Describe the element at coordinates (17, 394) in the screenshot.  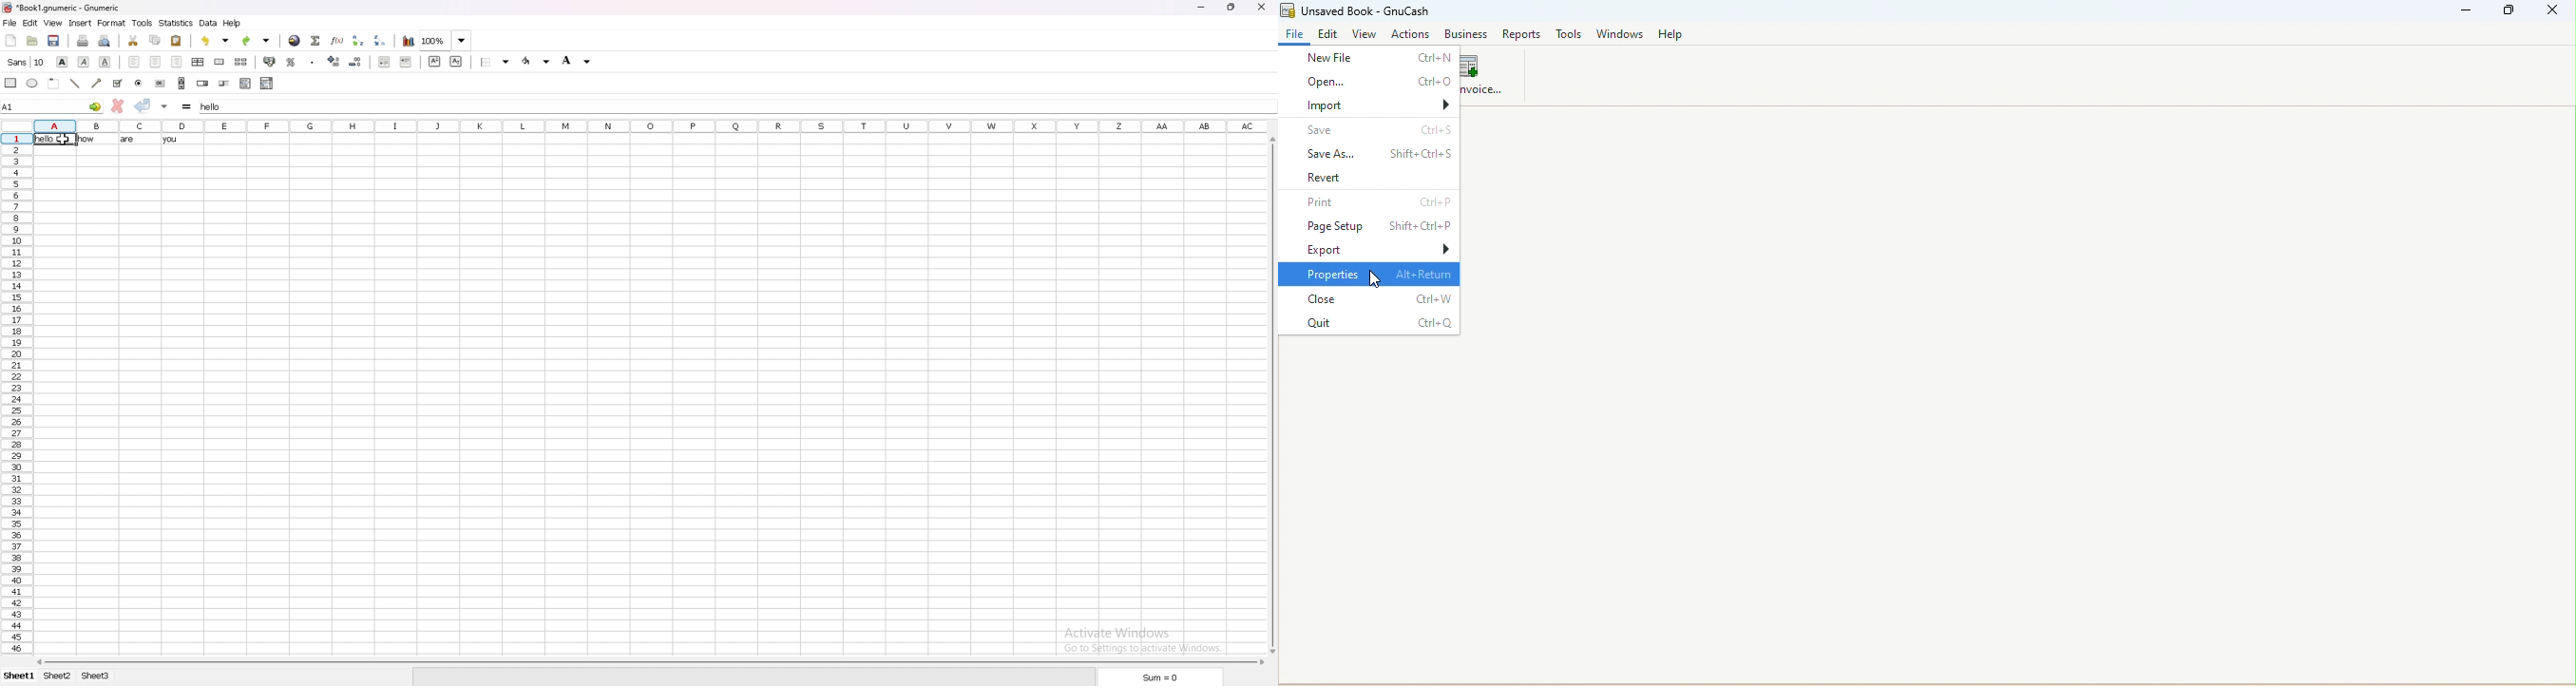
I see `rows` at that location.